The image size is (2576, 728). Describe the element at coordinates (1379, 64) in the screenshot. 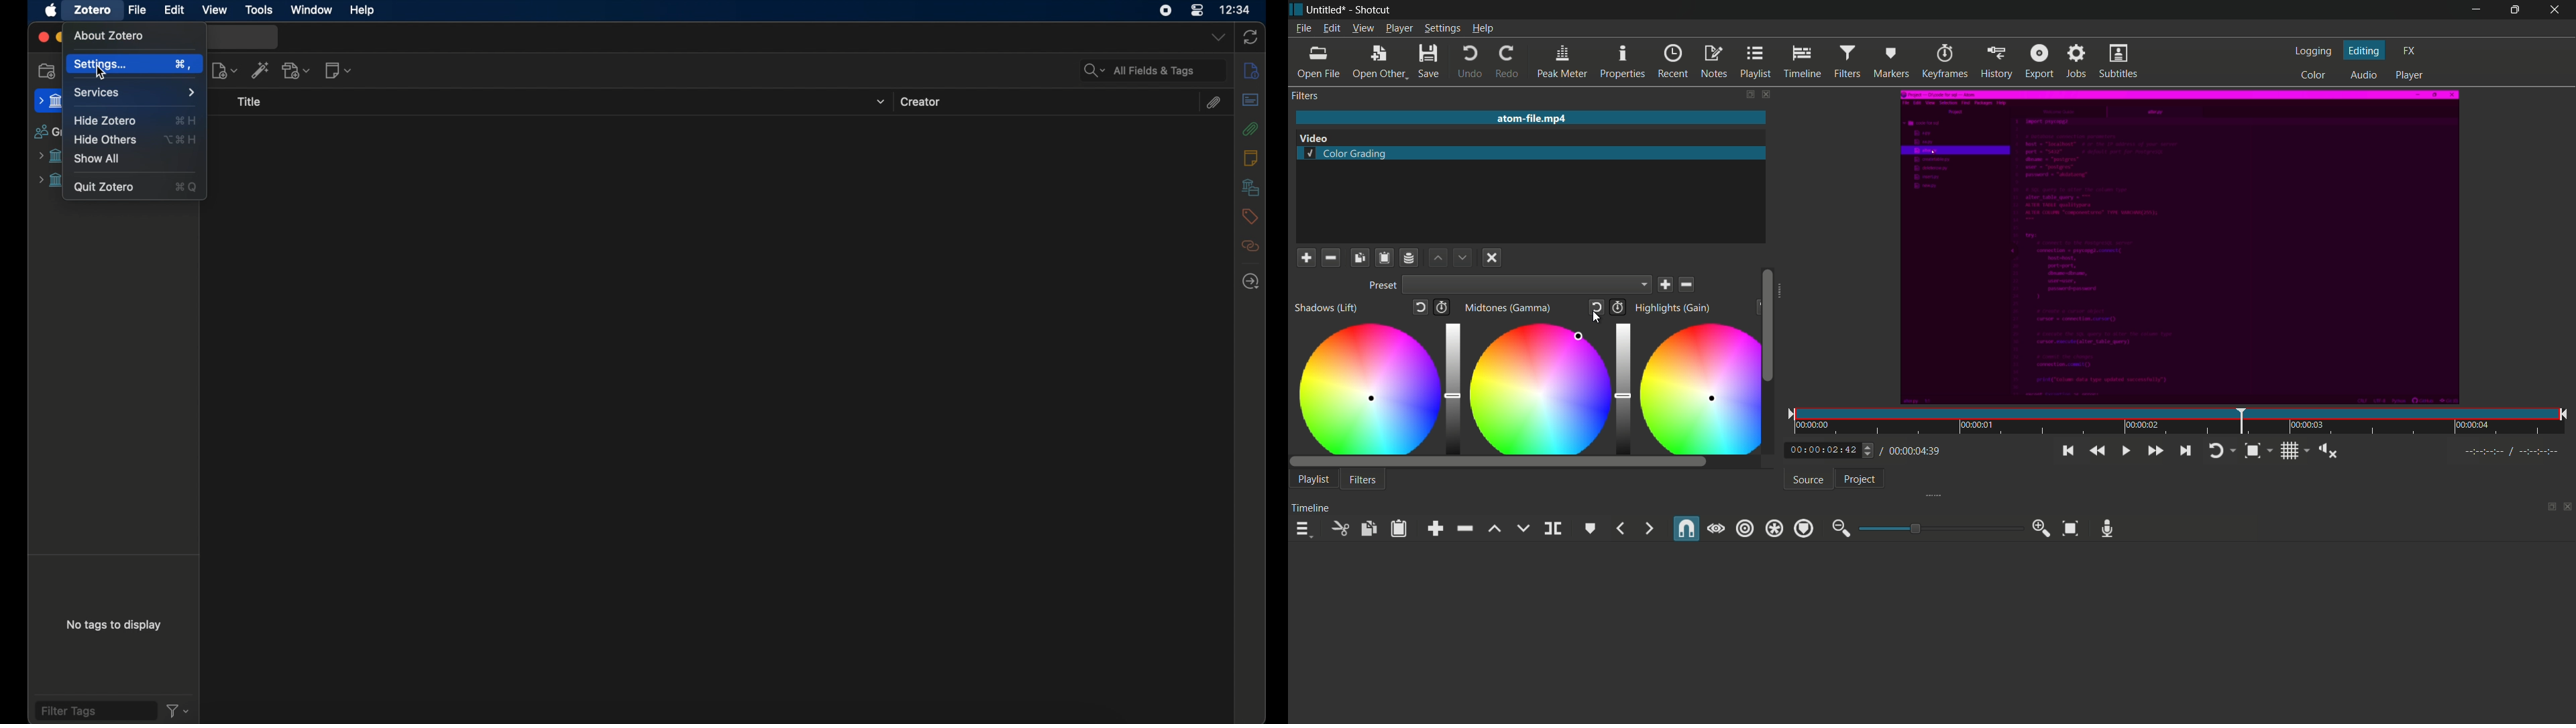

I see `open other` at that location.